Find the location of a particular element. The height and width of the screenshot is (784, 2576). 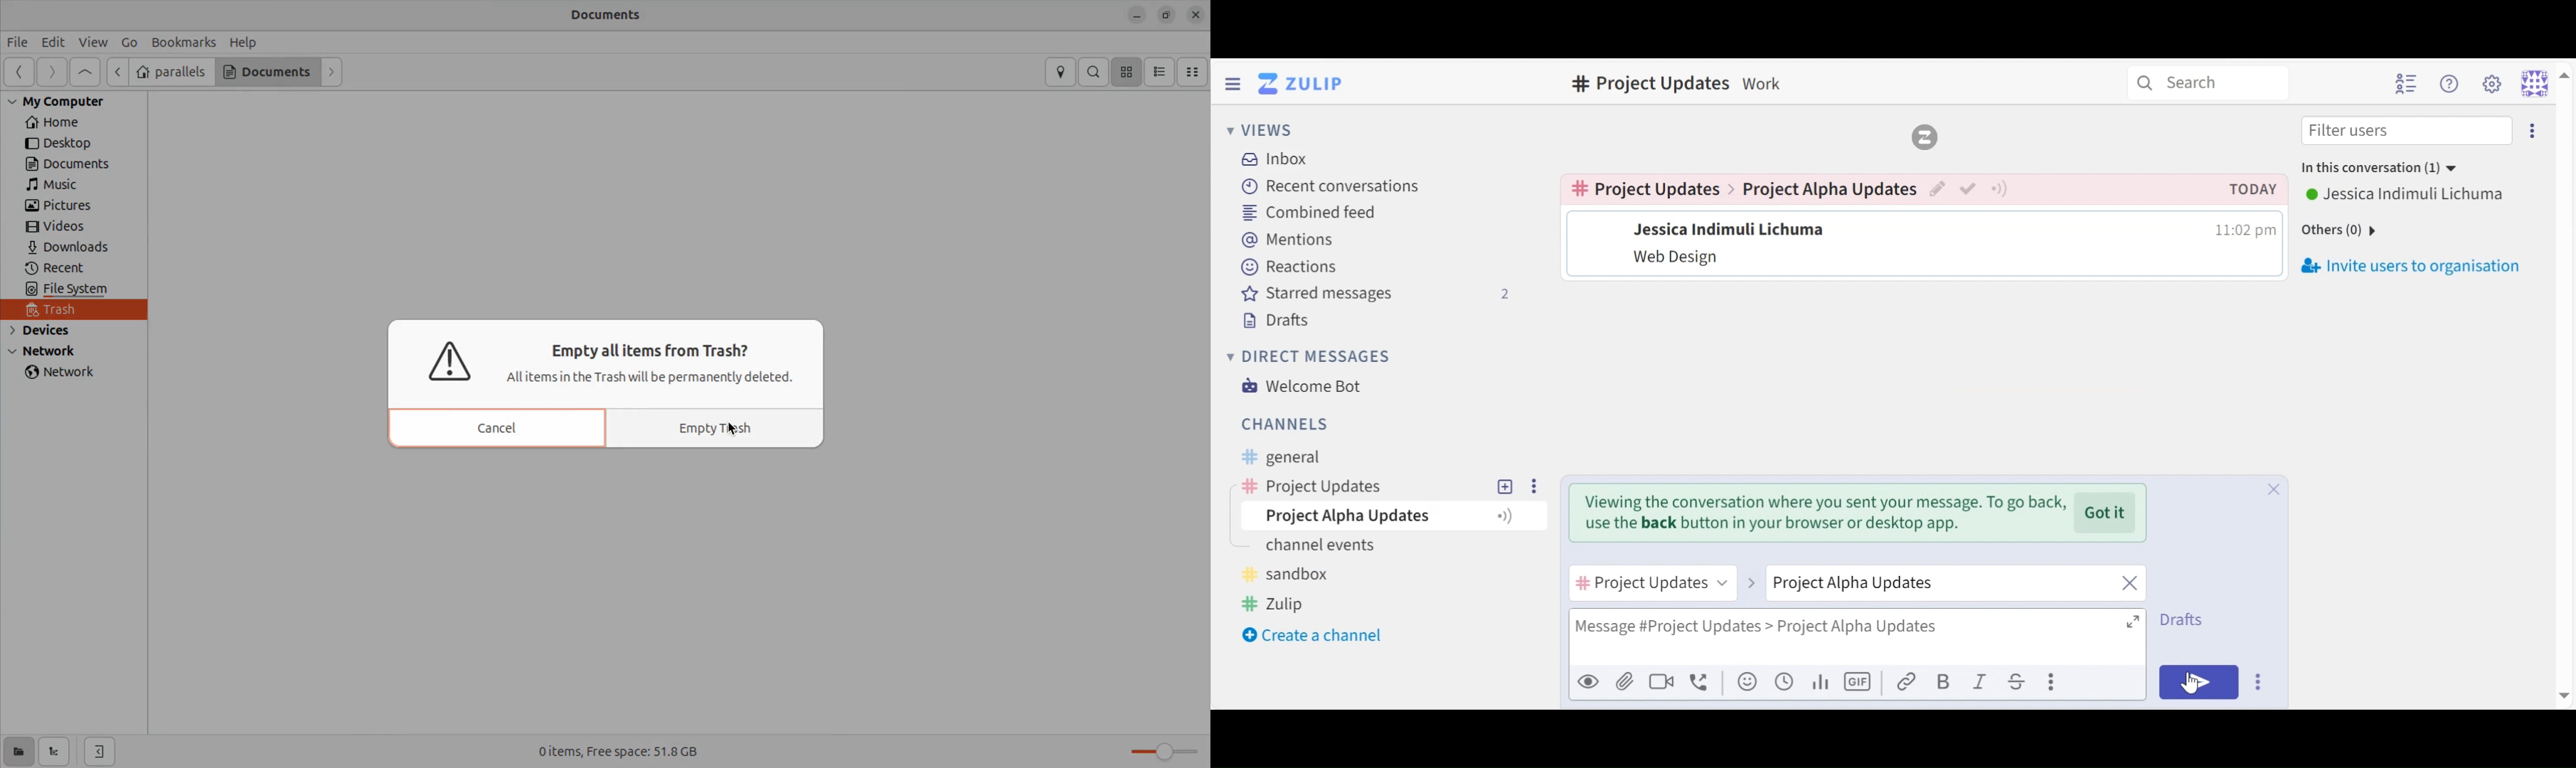

Reactions is located at coordinates (1289, 265).